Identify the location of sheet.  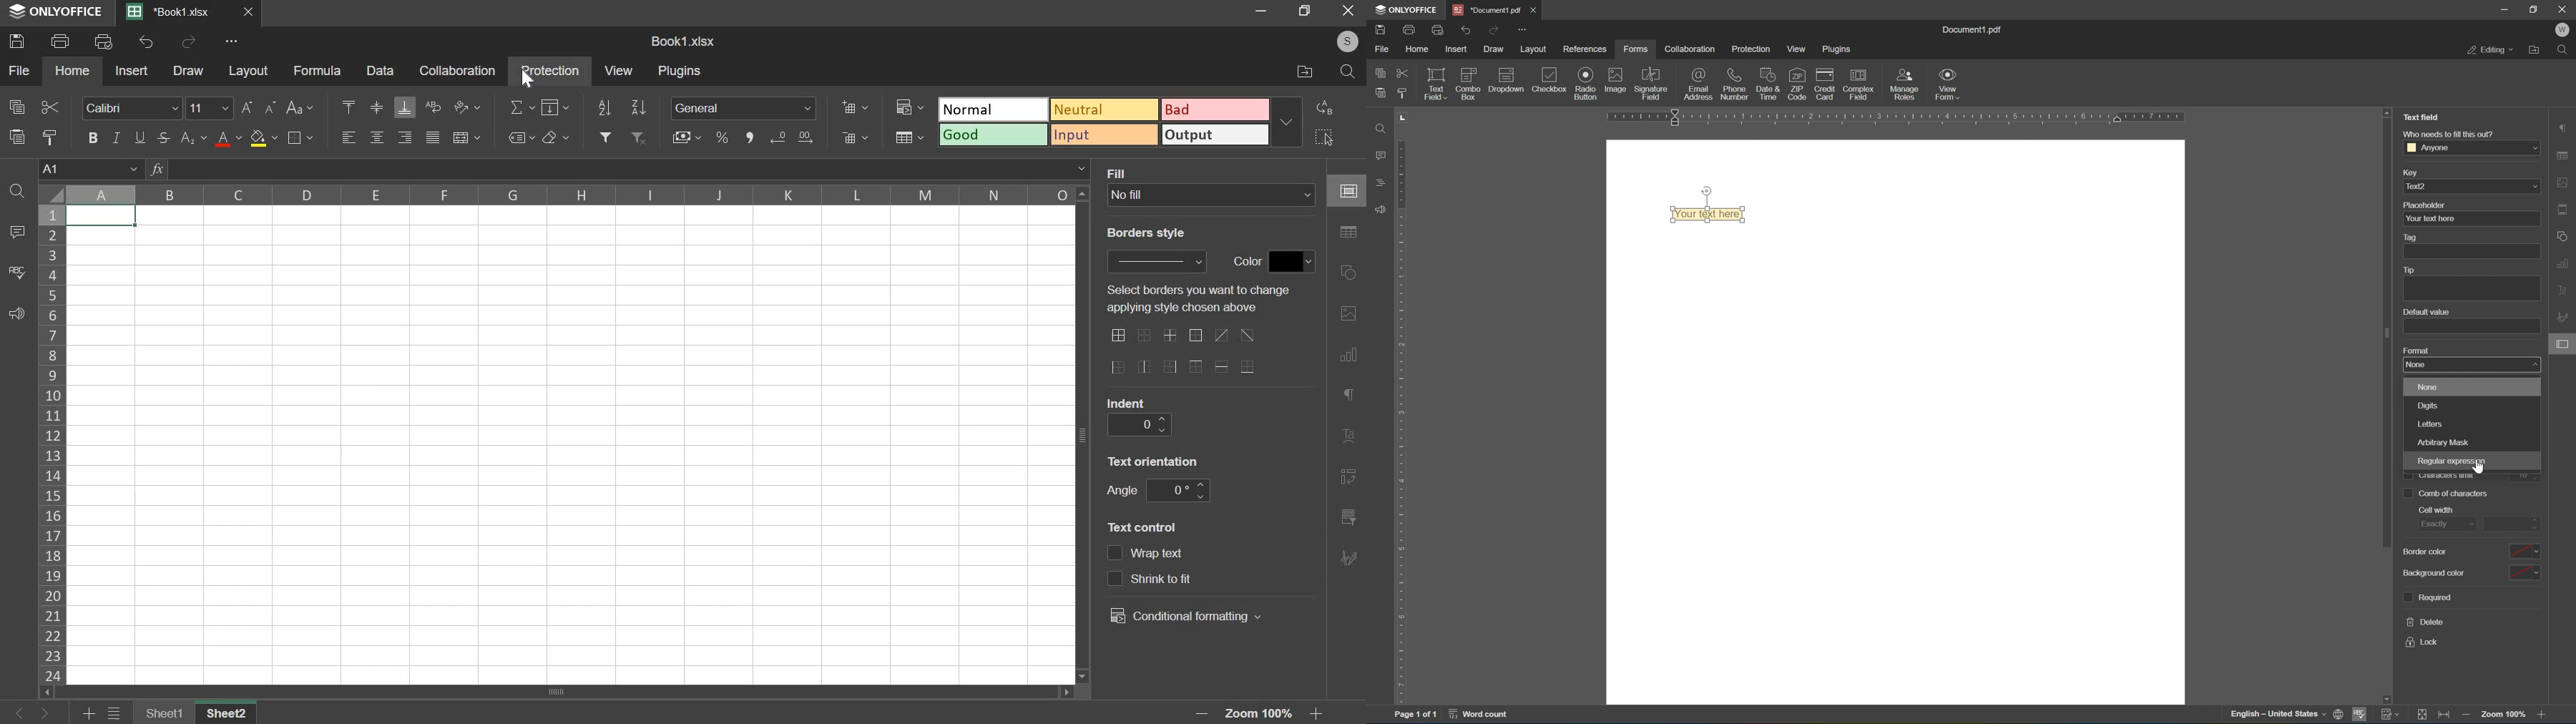
(166, 713).